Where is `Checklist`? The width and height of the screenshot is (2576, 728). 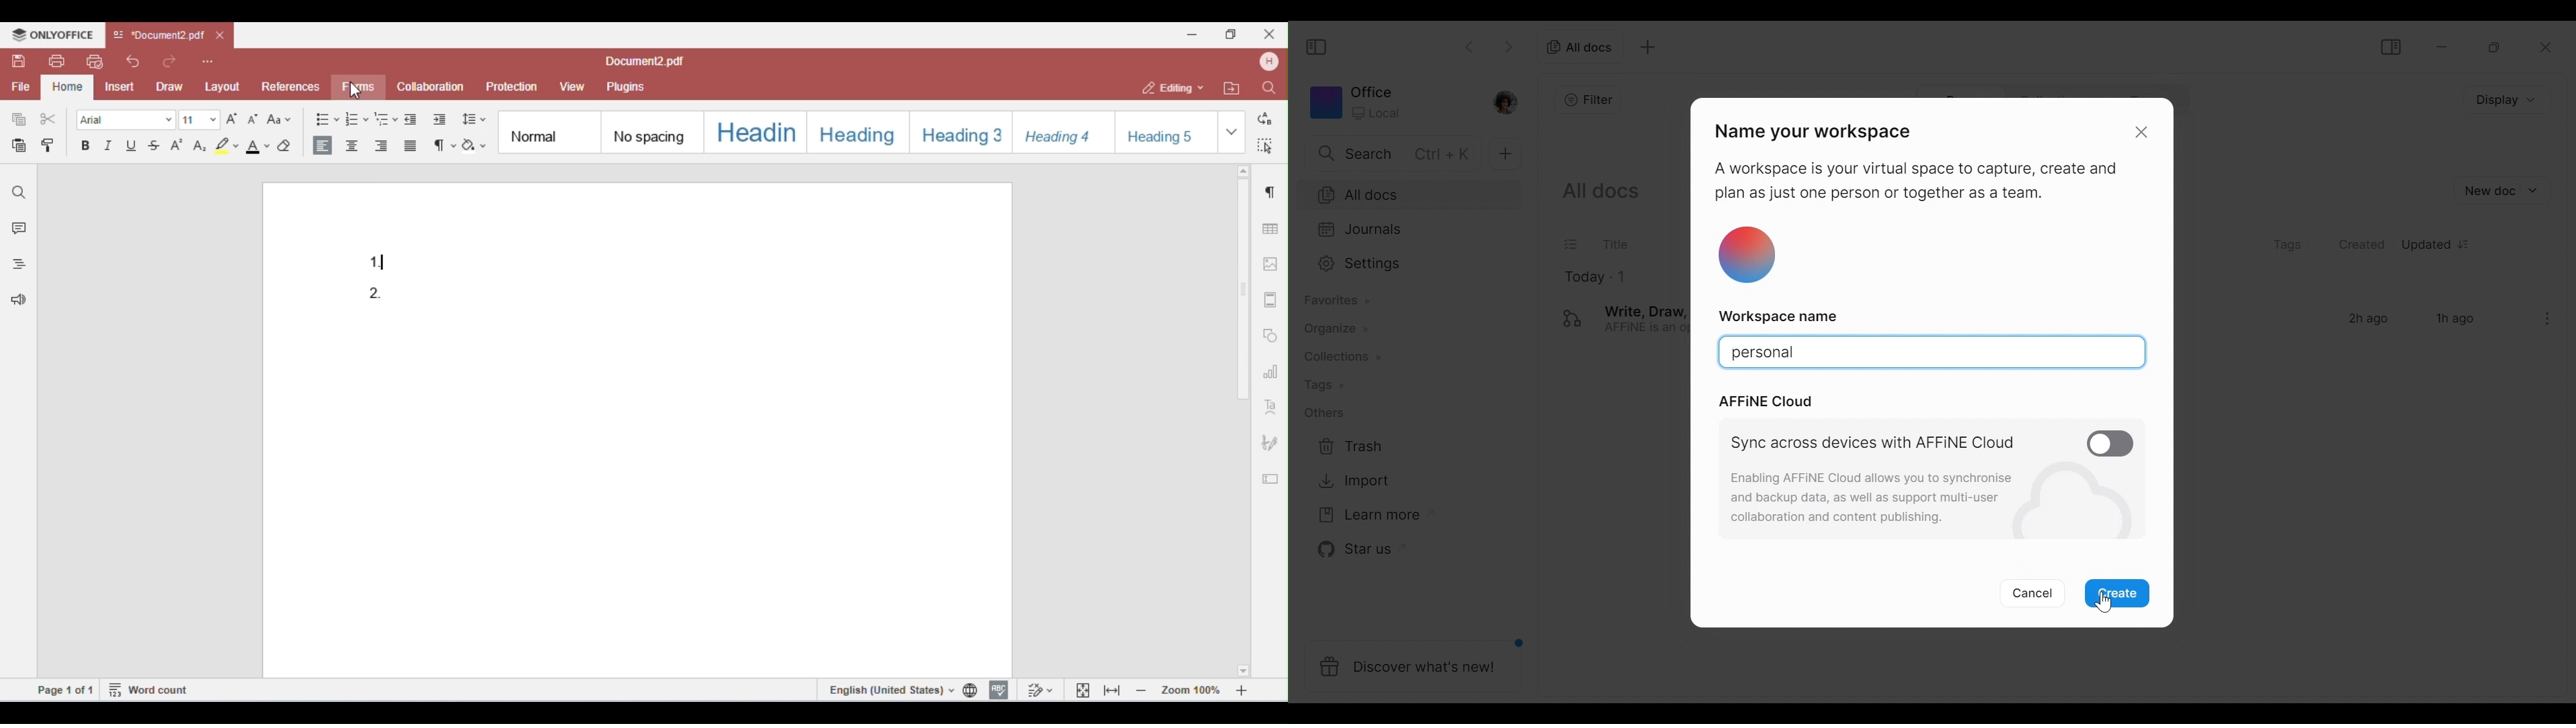
Checklist is located at coordinates (1572, 244).